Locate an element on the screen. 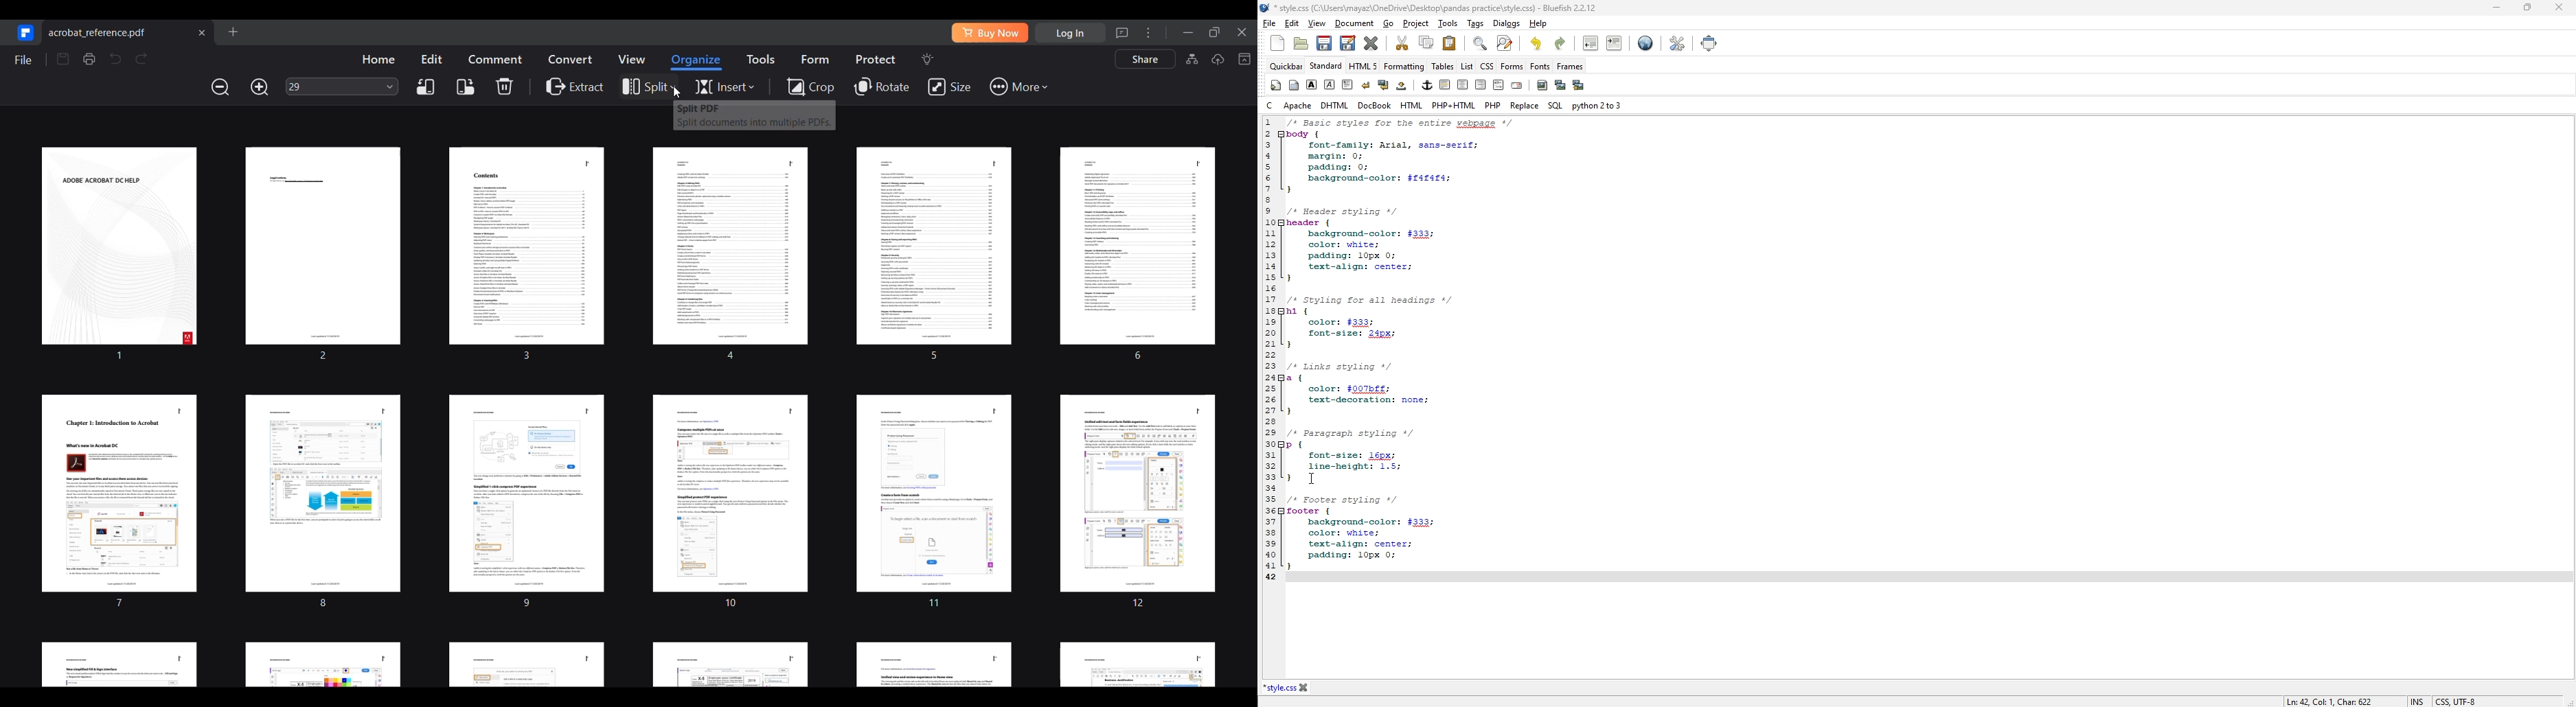 Image resolution: width=2576 pixels, height=728 pixels. *style.css (C:\Users\mayaz\OneDrive\Desktop\pandas practice\style.css) - Bluefish 2.2.12 is located at coordinates (1439, 7).